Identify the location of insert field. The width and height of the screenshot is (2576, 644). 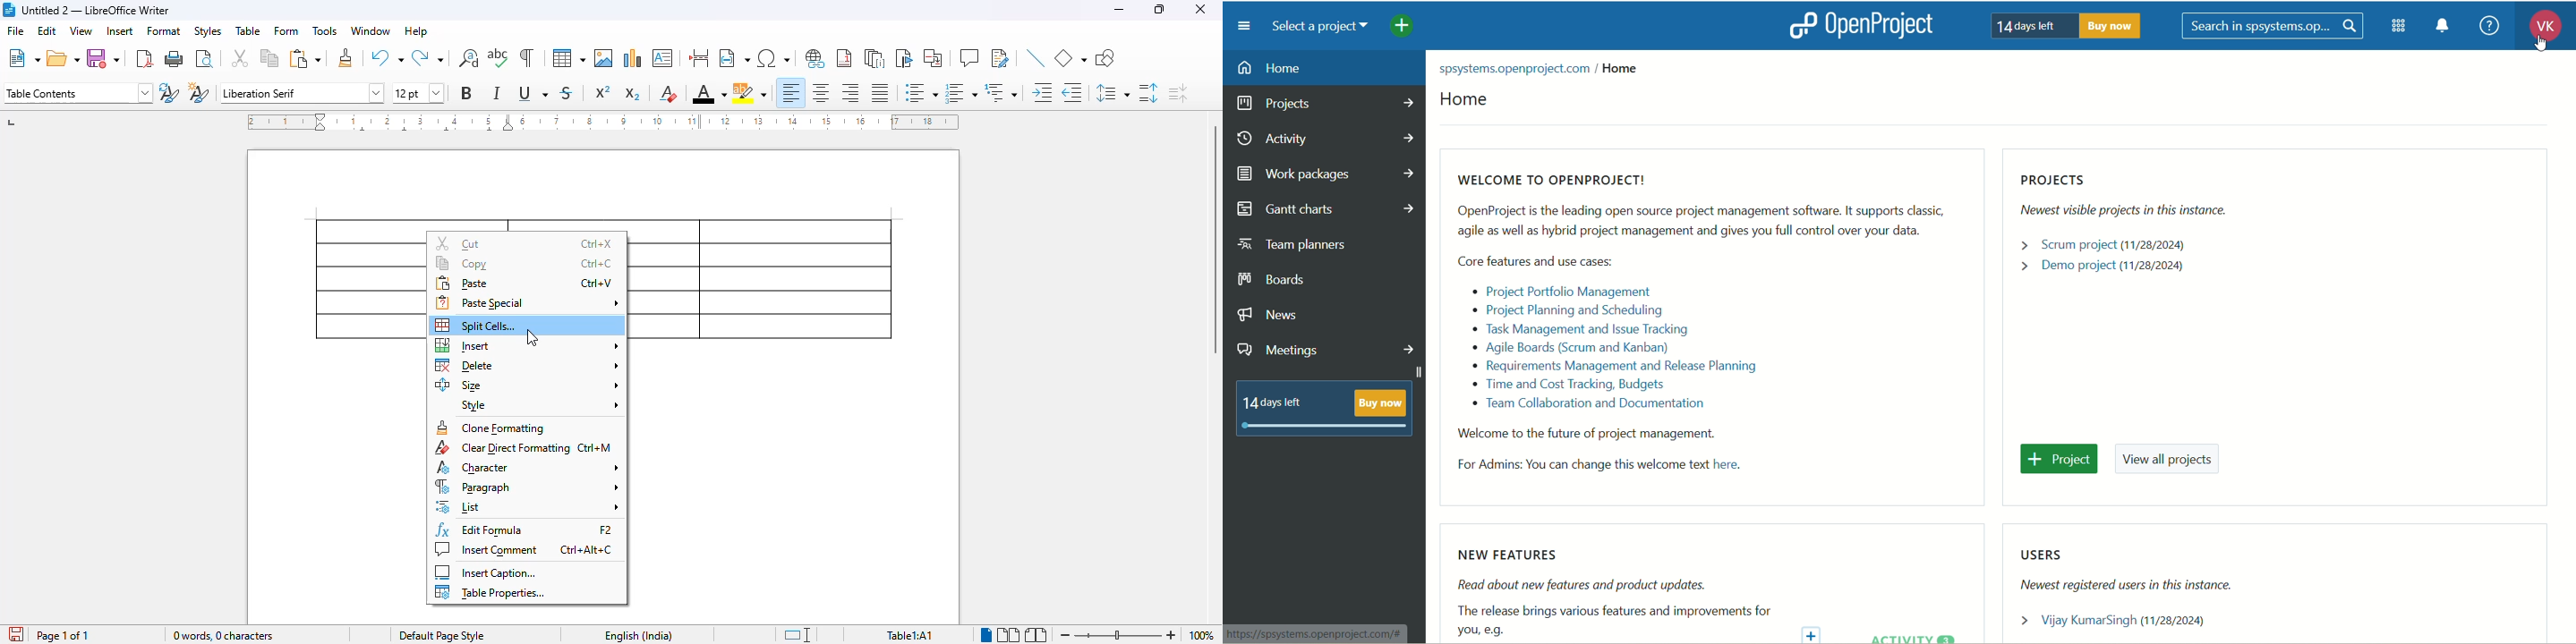
(734, 57).